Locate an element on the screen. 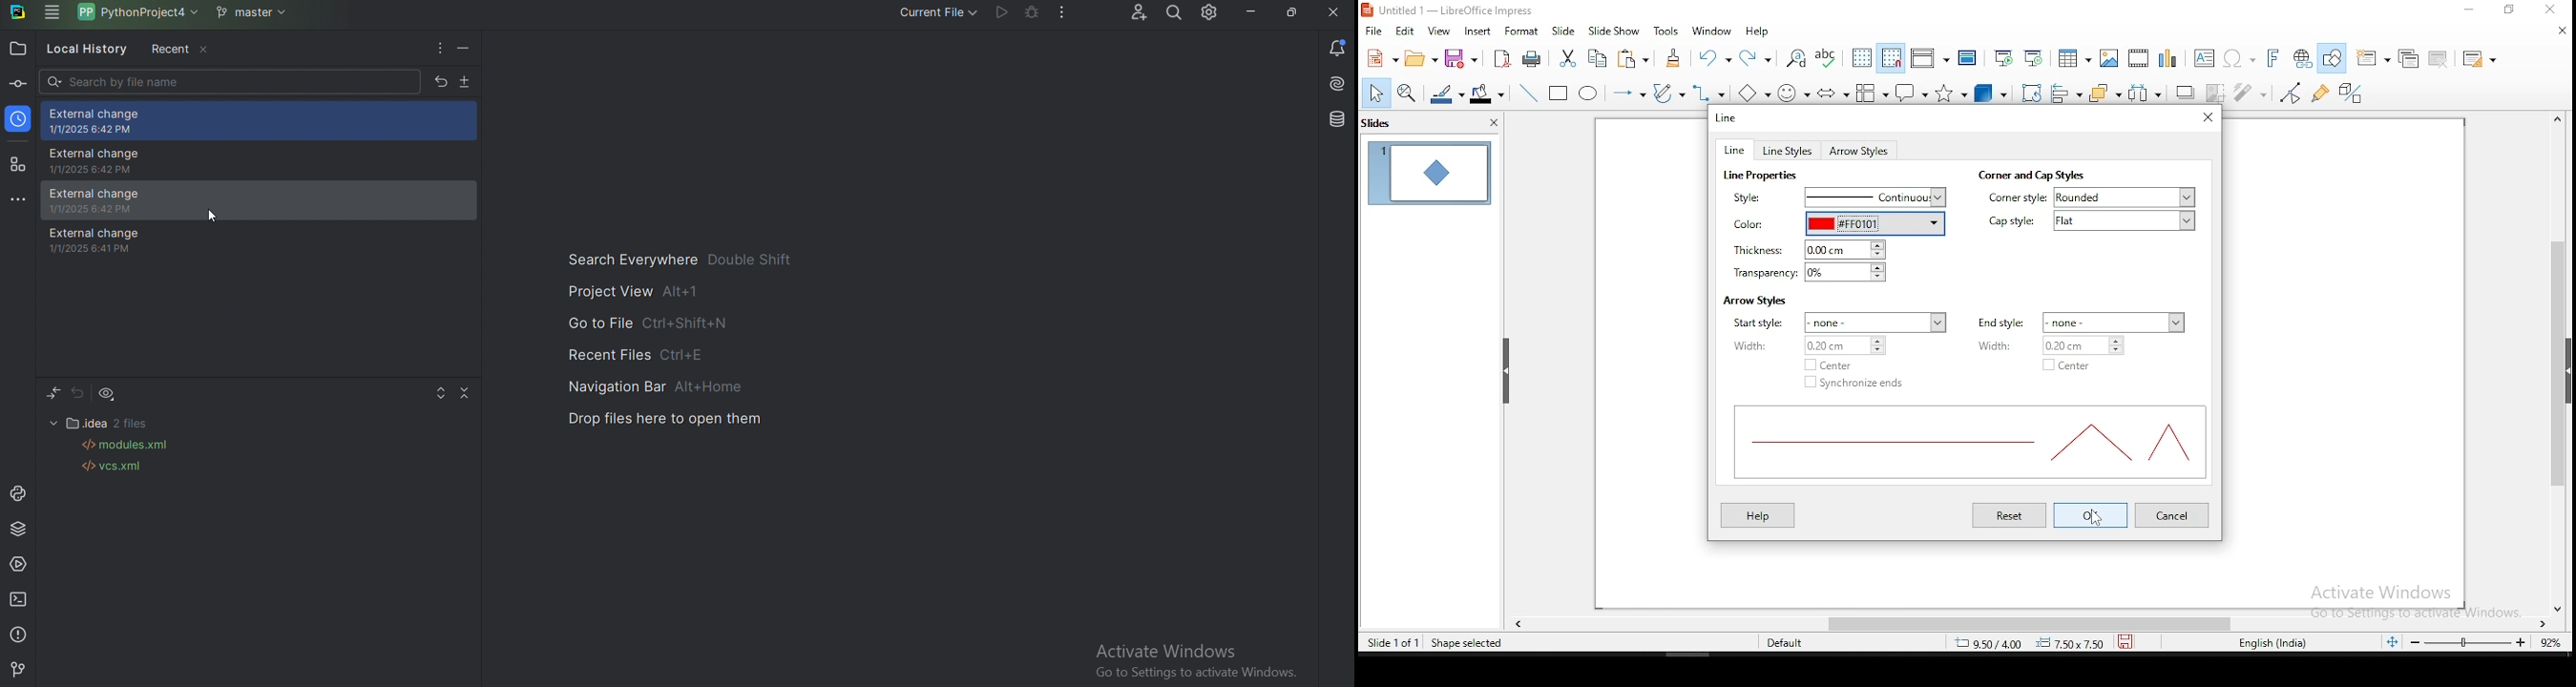  close window is located at coordinates (2209, 117).